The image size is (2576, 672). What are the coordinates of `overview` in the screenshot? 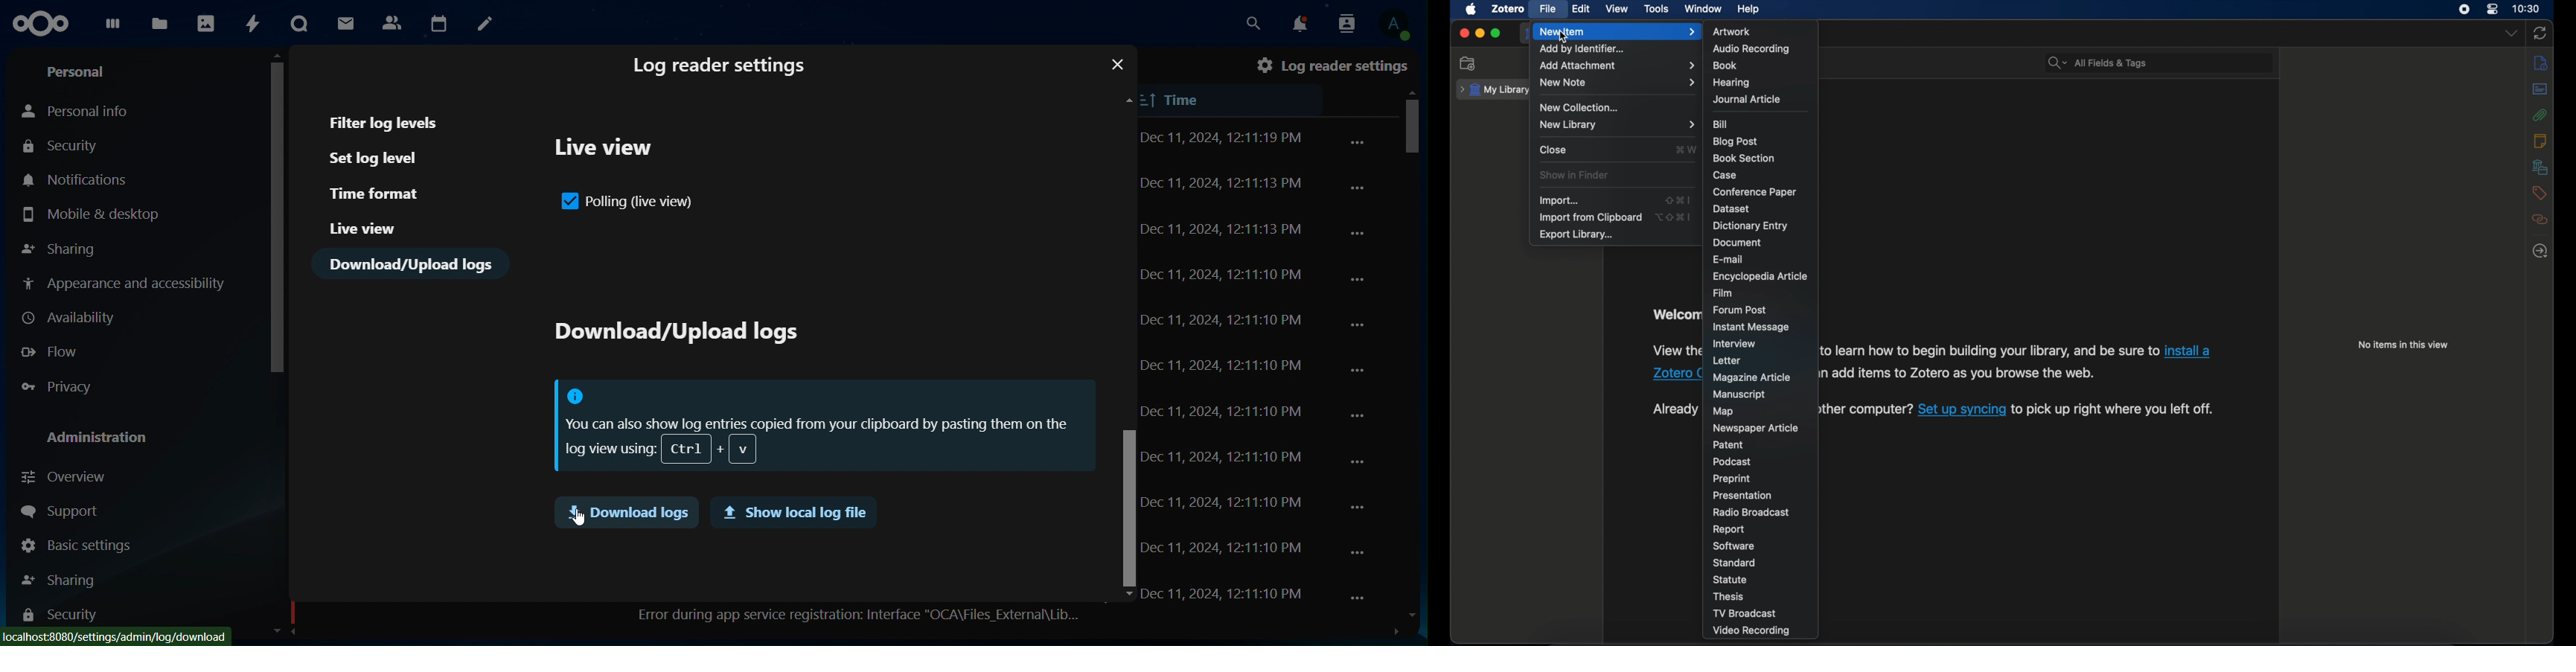 It's located at (67, 475).